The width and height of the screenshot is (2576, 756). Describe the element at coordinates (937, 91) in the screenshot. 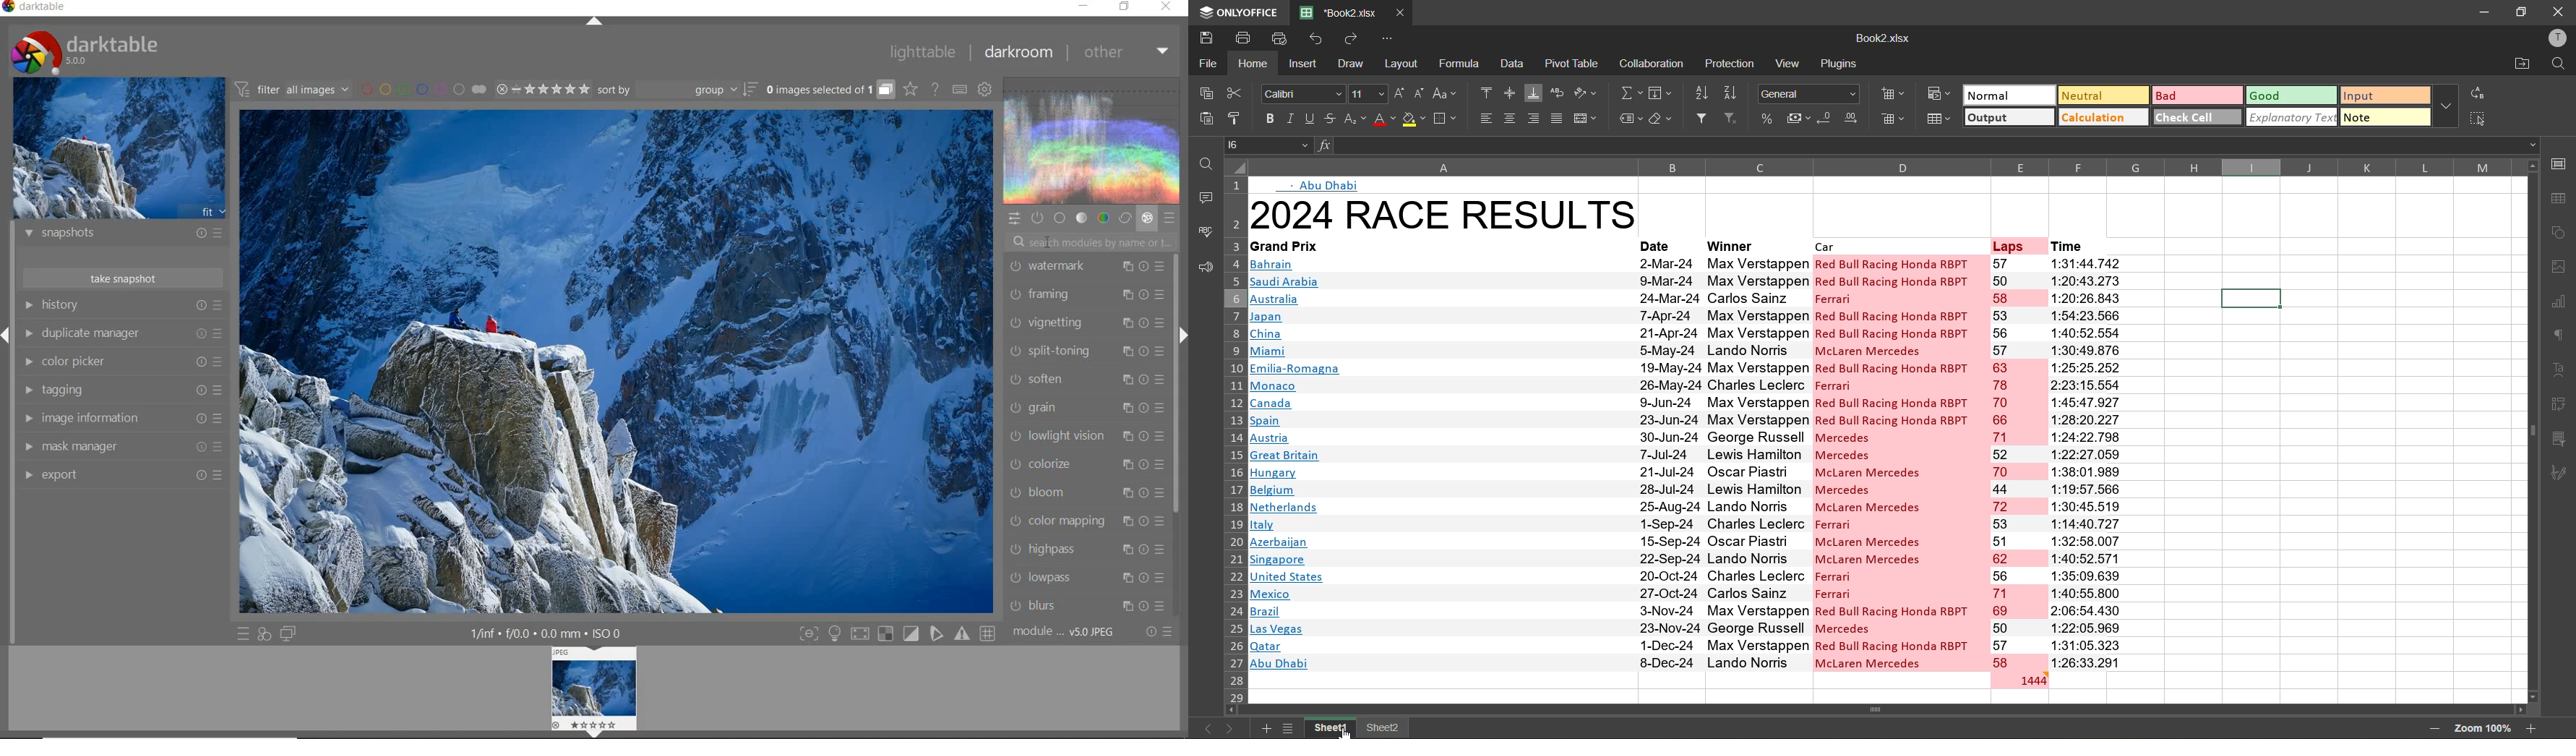

I see `enable online help` at that location.